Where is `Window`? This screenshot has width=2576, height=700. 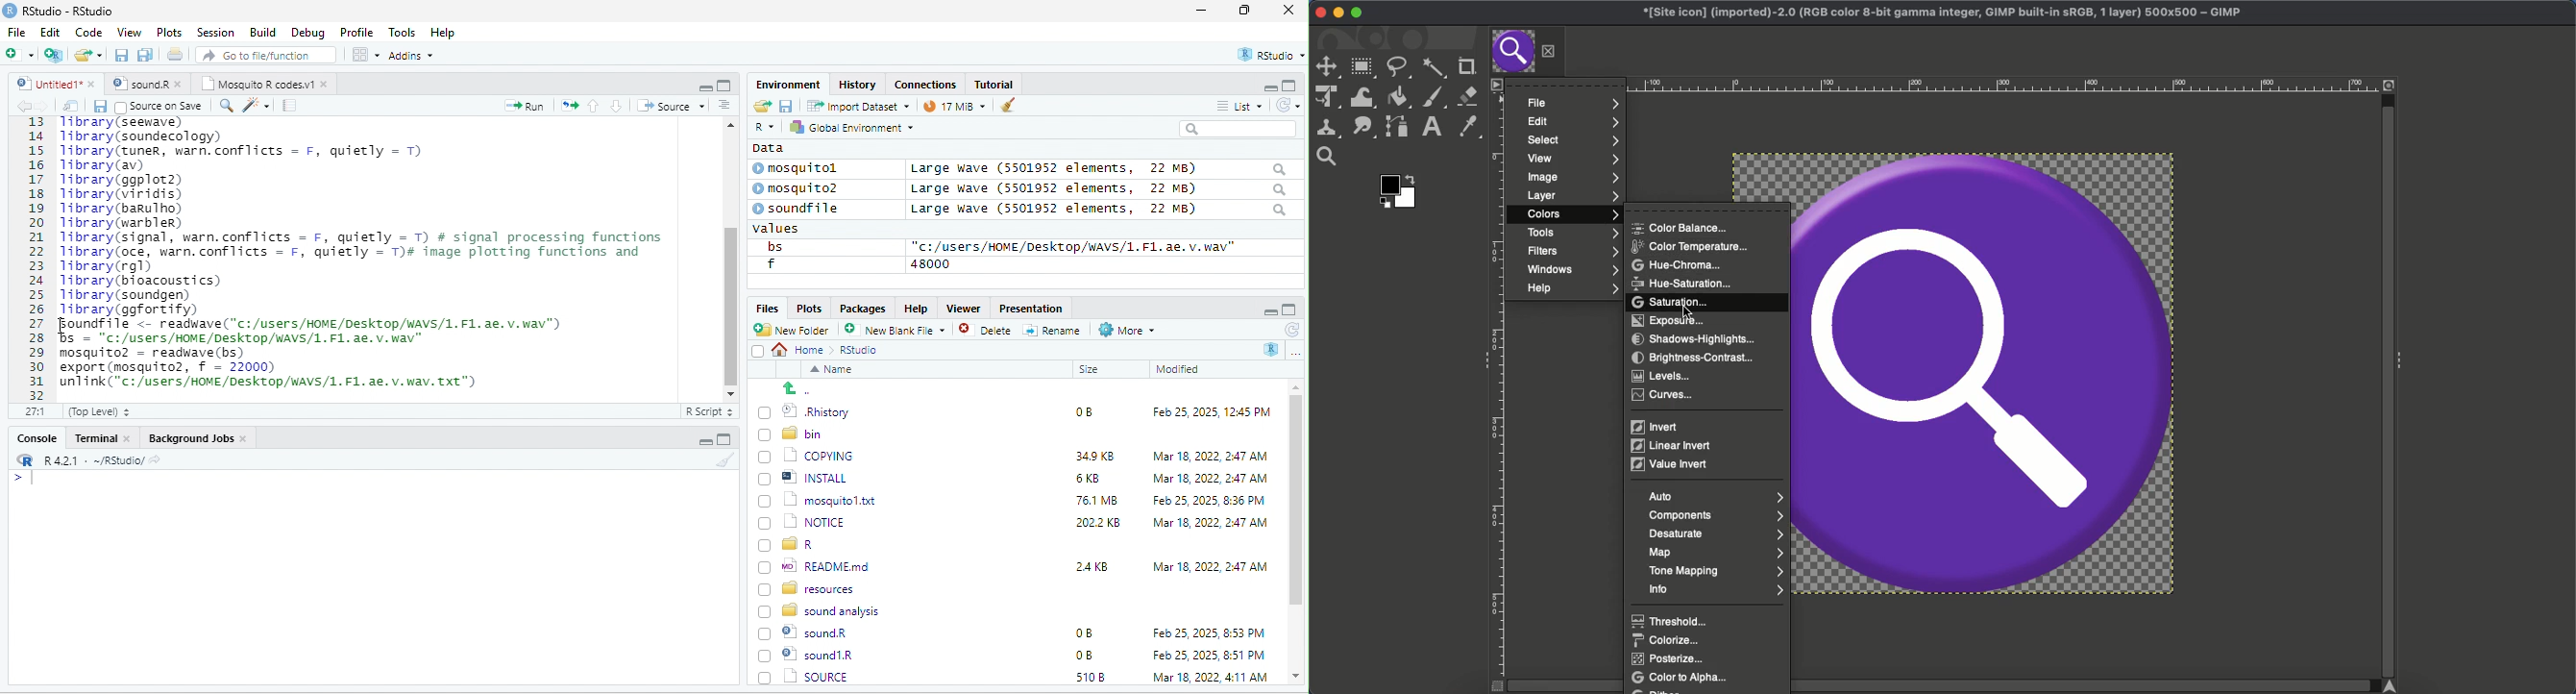
Window is located at coordinates (1572, 271).